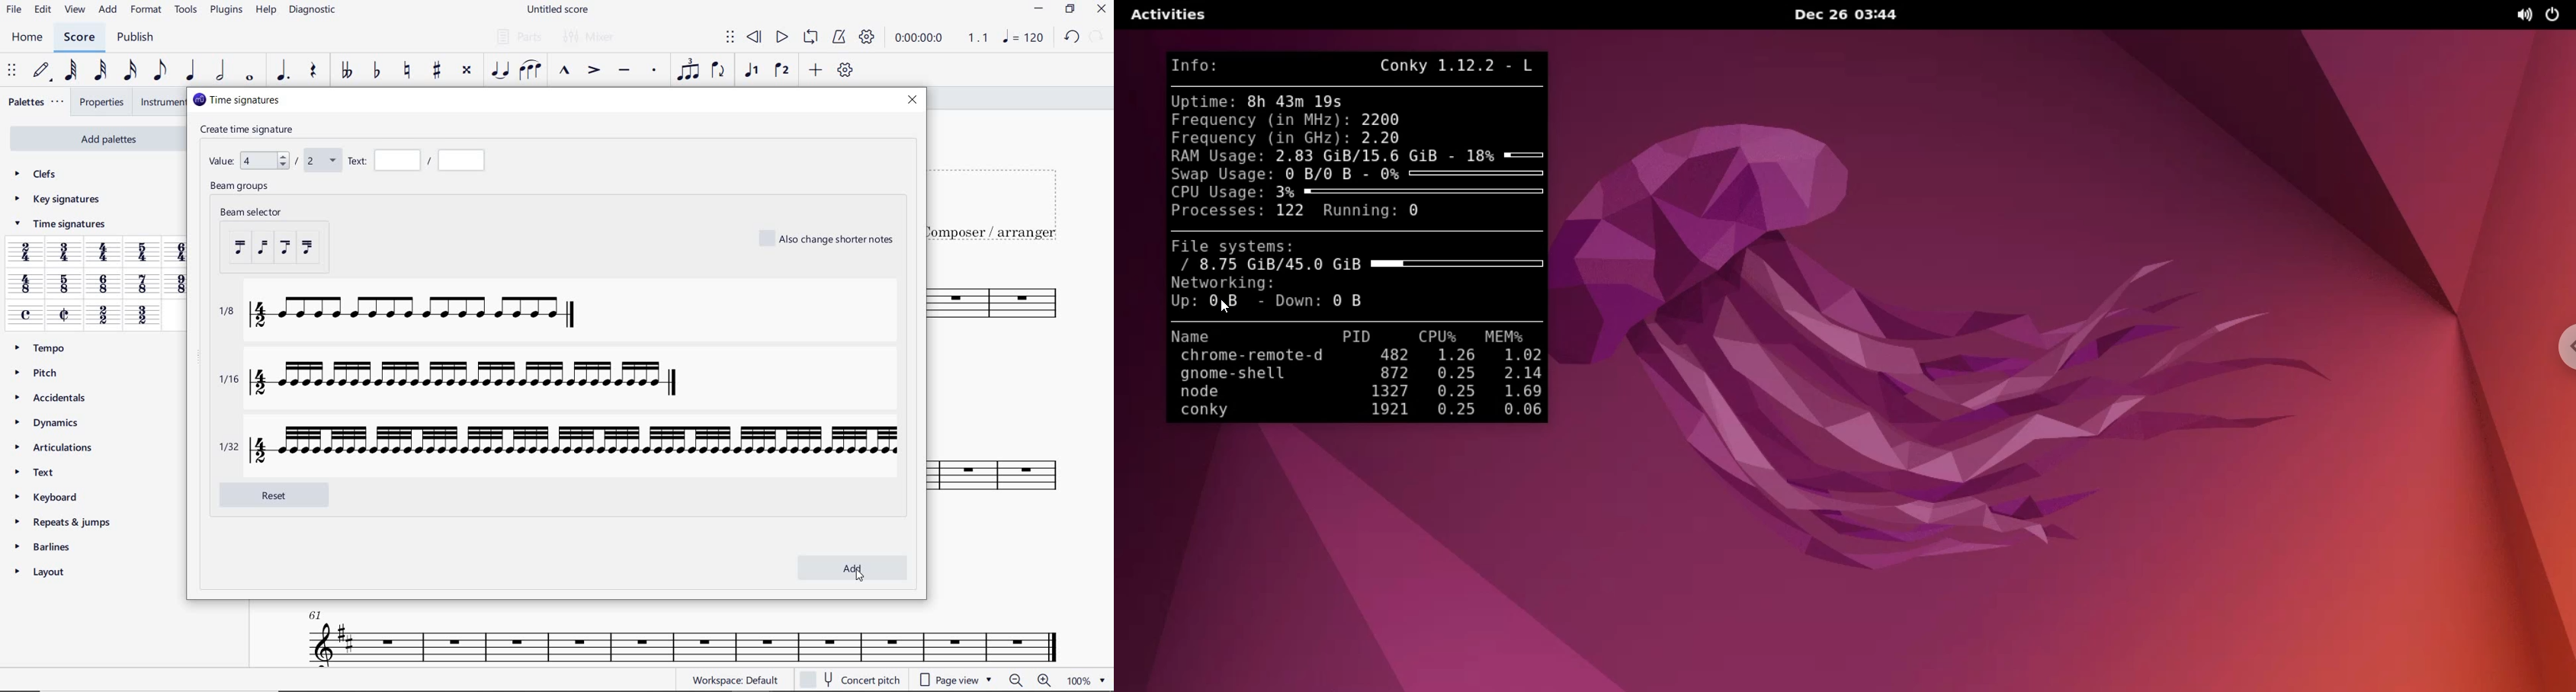  I want to click on TOGGLE NATURAL, so click(409, 71).